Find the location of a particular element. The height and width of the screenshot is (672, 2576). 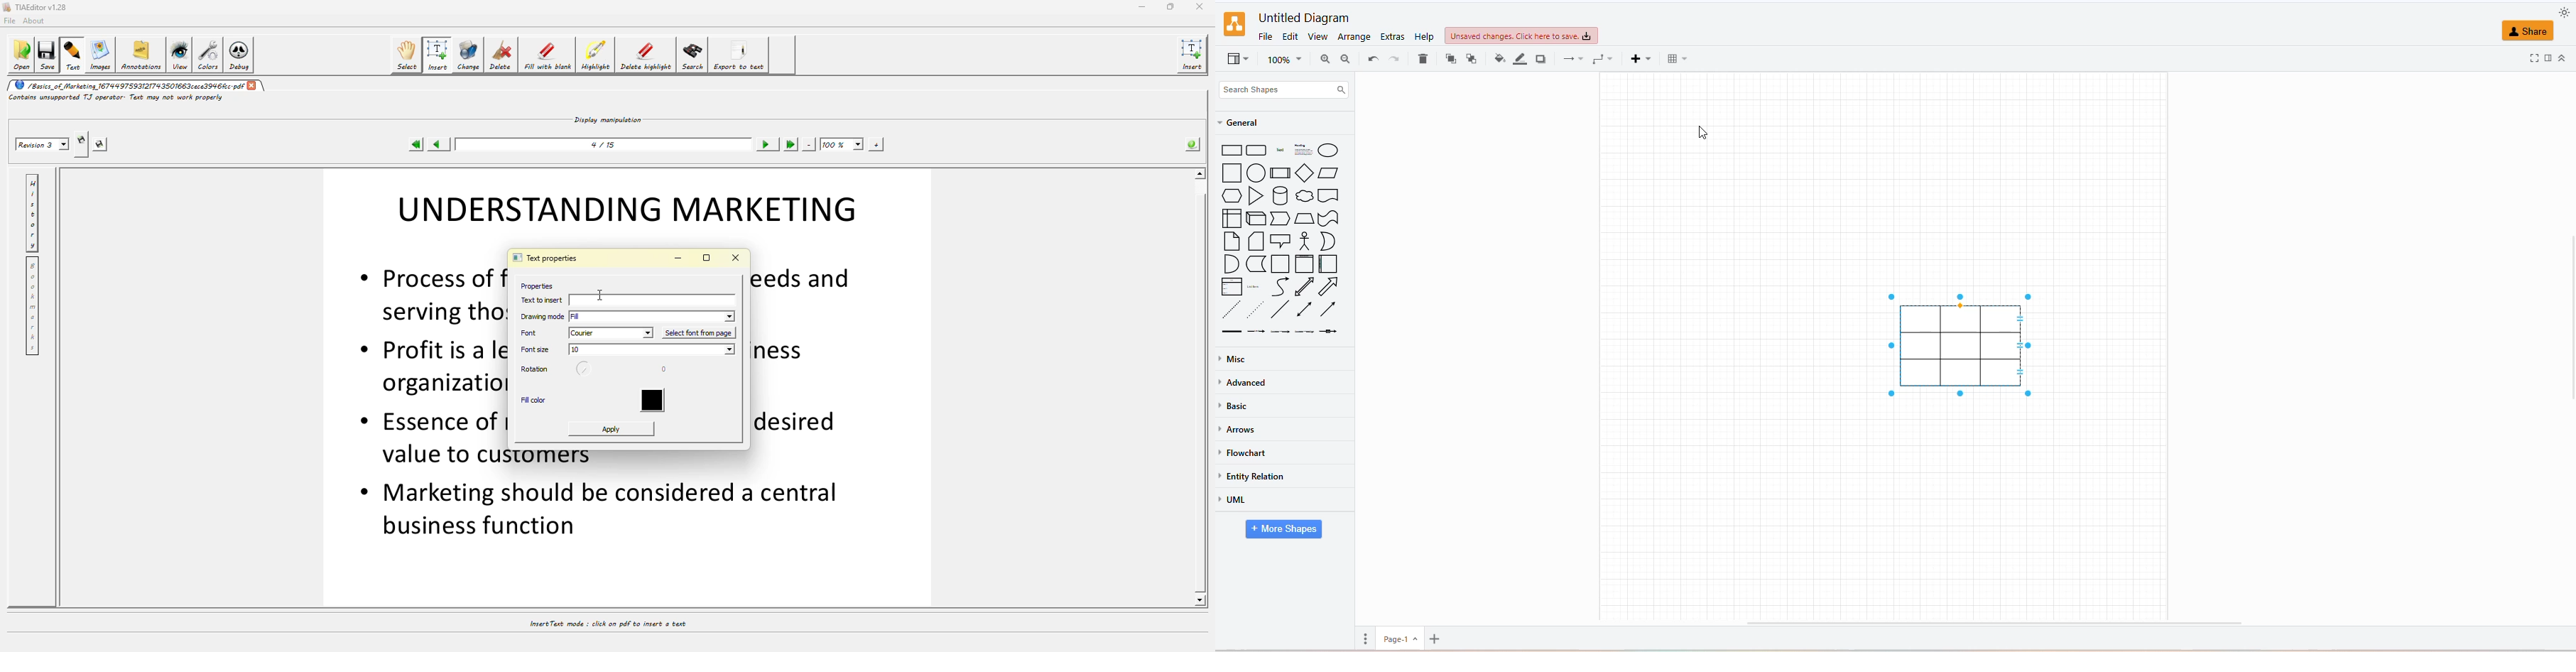

general is located at coordinates (1246, 124).